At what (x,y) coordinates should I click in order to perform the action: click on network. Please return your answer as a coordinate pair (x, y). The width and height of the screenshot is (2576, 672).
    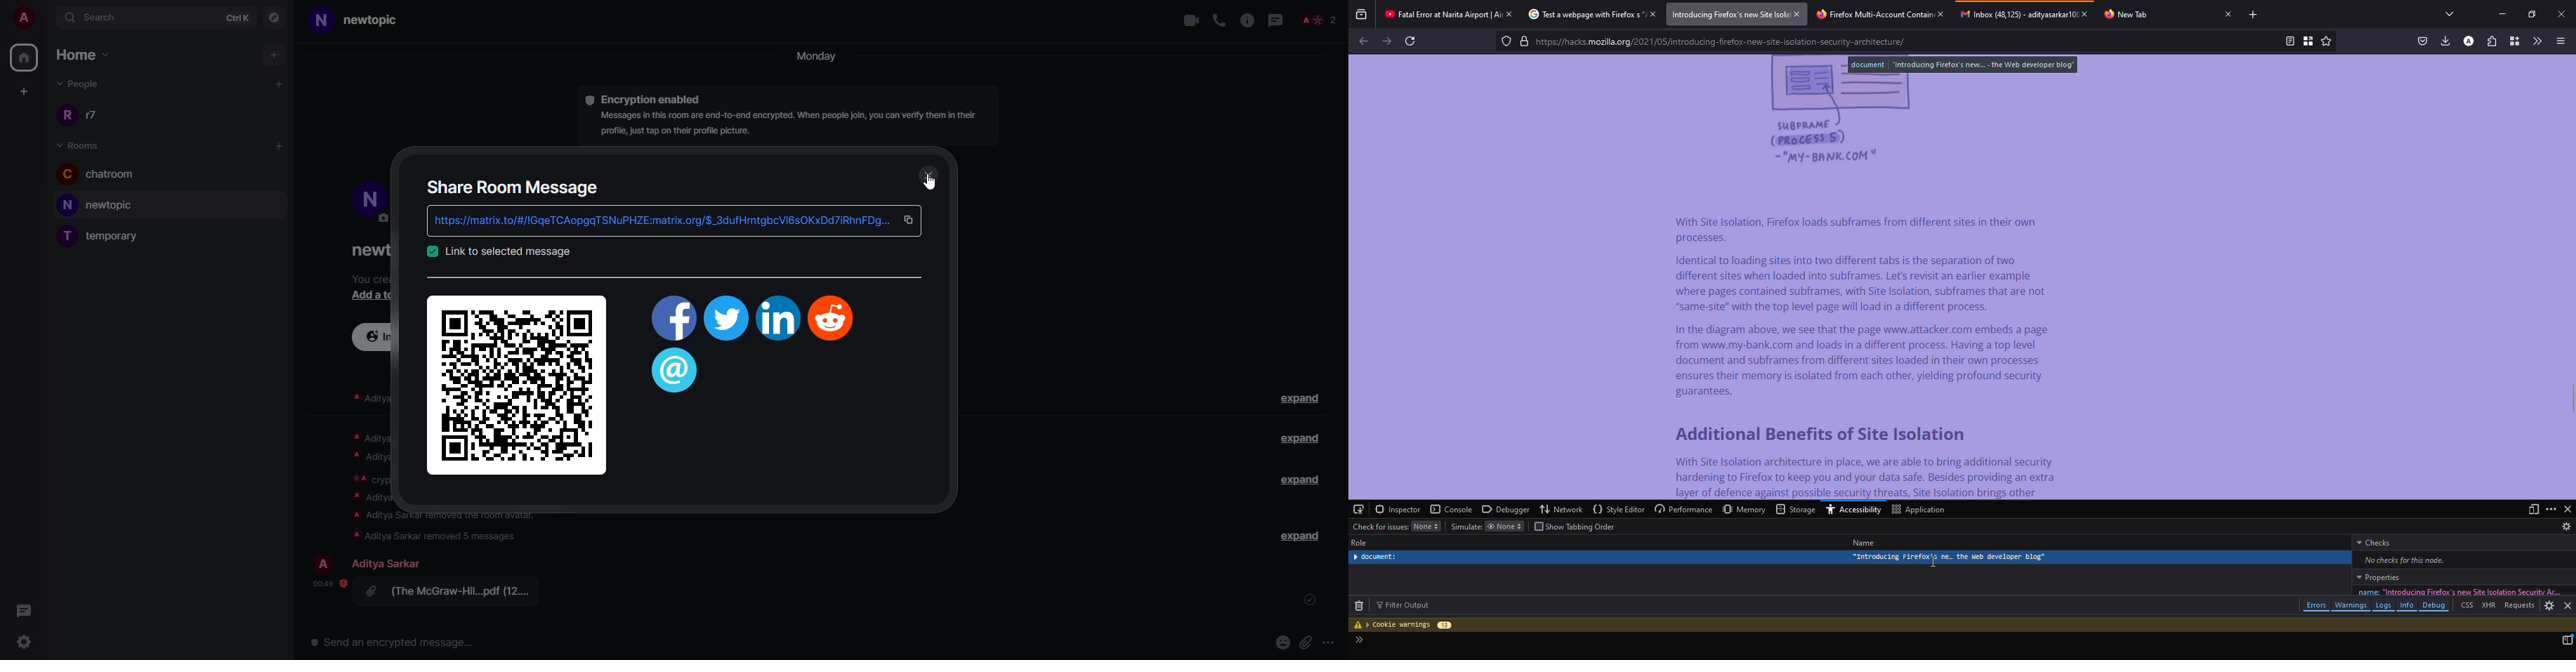
    Looking at the image, I should click on (1561, 508).